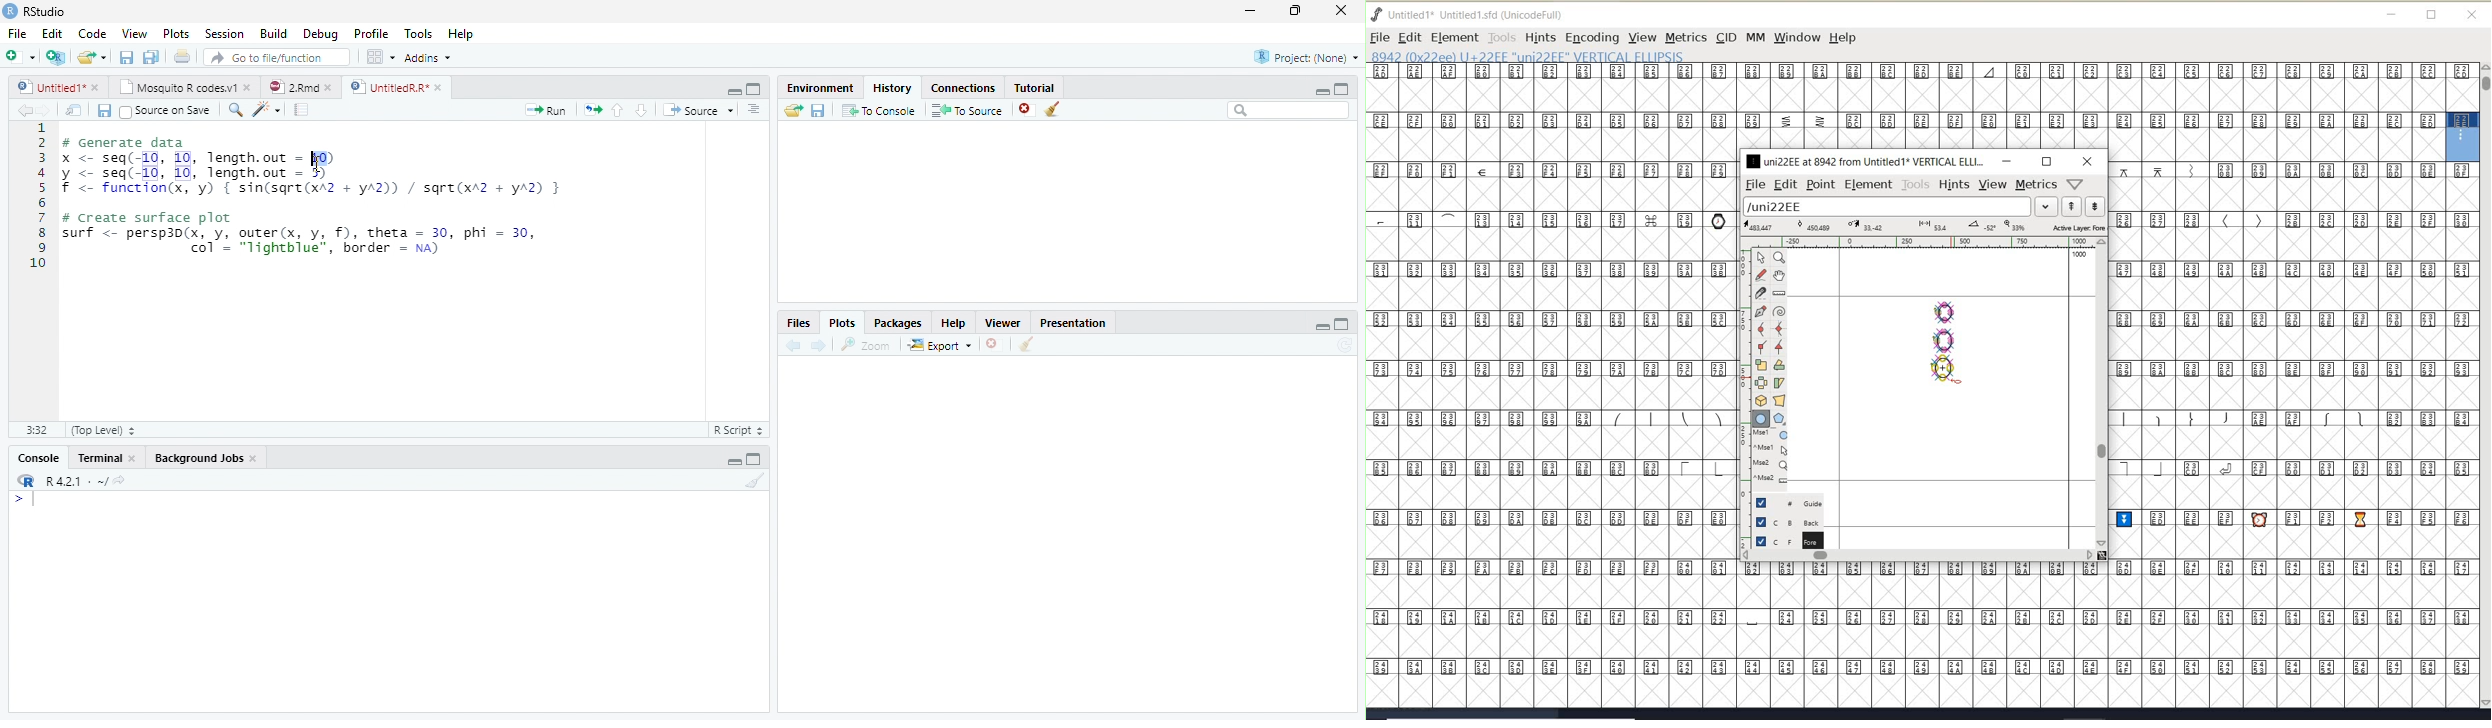 This screenshot has width=2492, height=728. Describe the element at coordinates (104, 57) in the screenshot. I see `Open recent files` at that location.